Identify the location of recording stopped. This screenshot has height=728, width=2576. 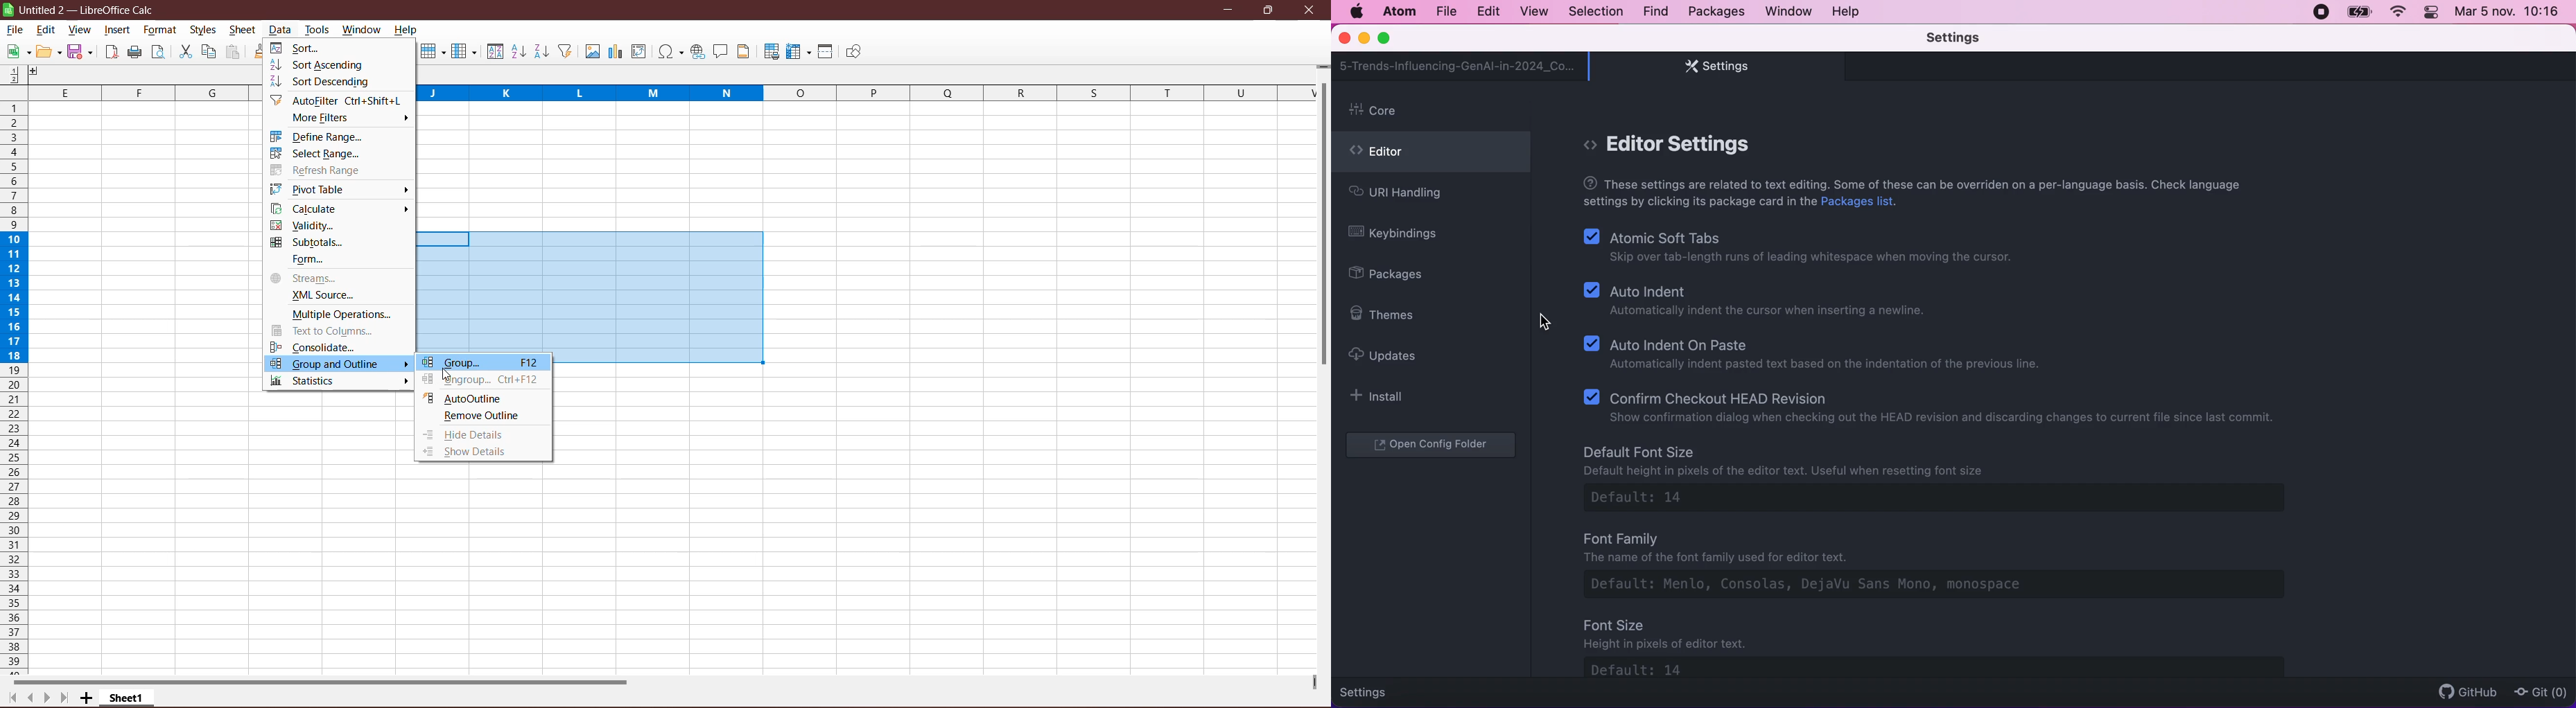
(2320, 11).